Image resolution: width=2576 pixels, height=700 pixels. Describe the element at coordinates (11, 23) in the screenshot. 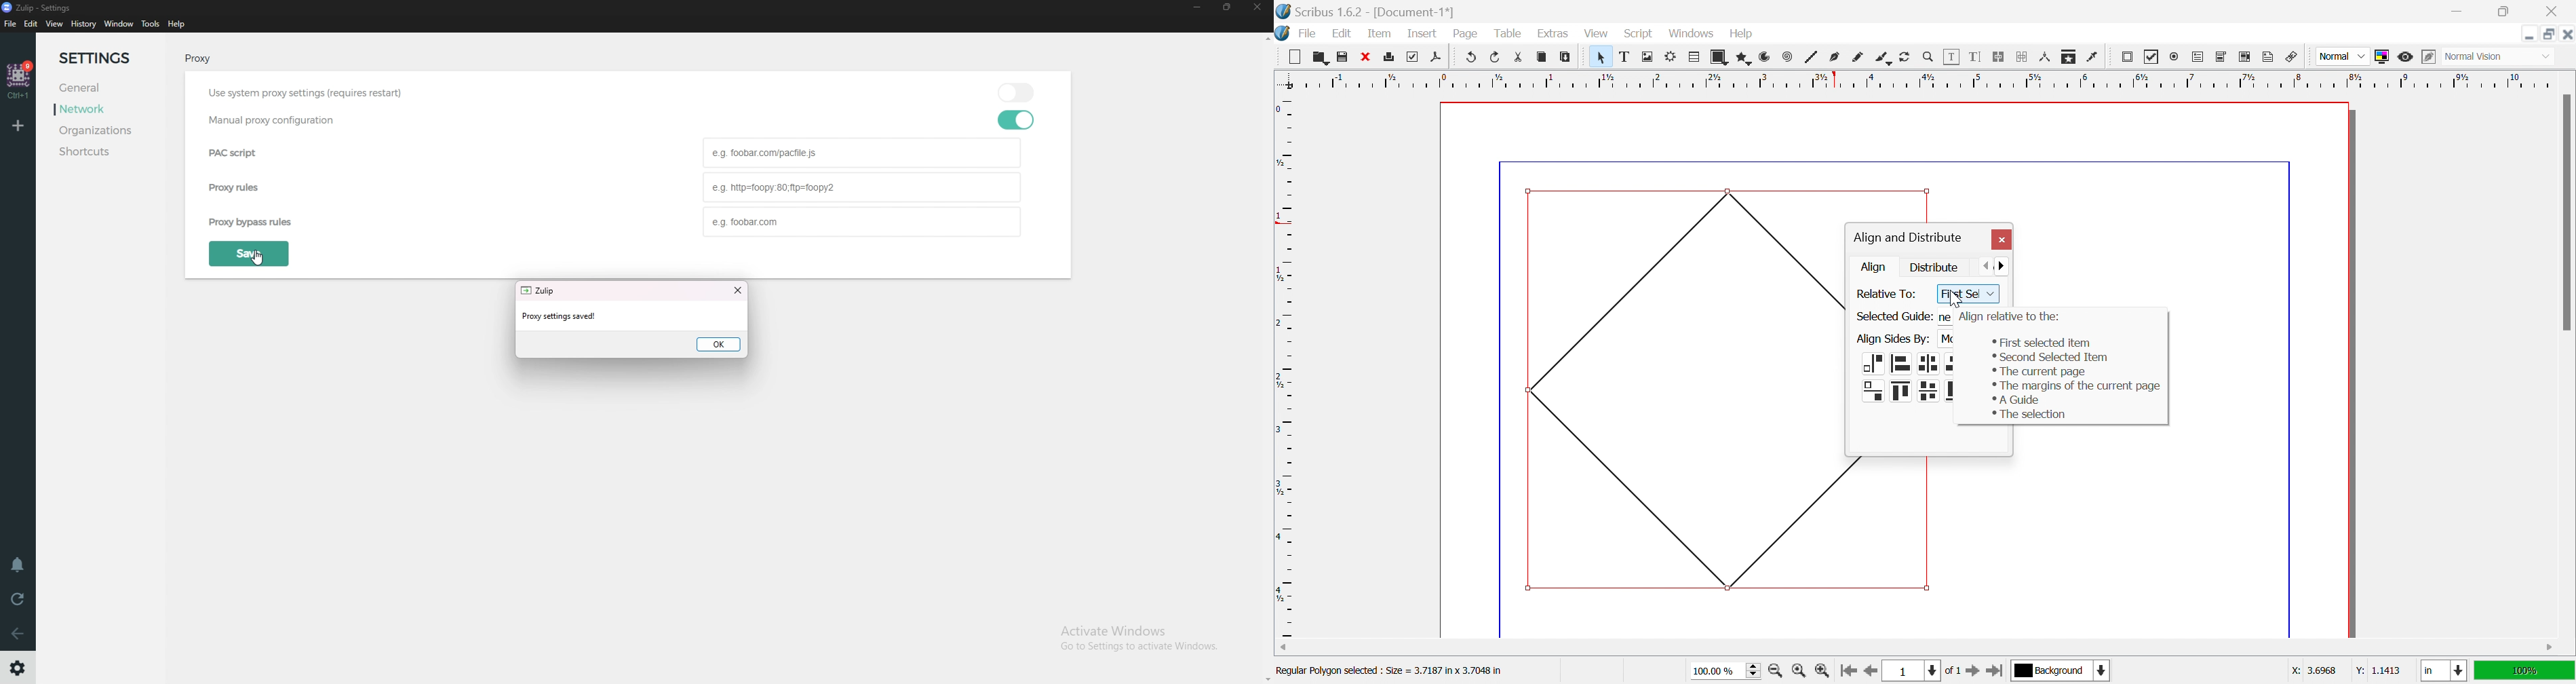

I see `file` at that location.